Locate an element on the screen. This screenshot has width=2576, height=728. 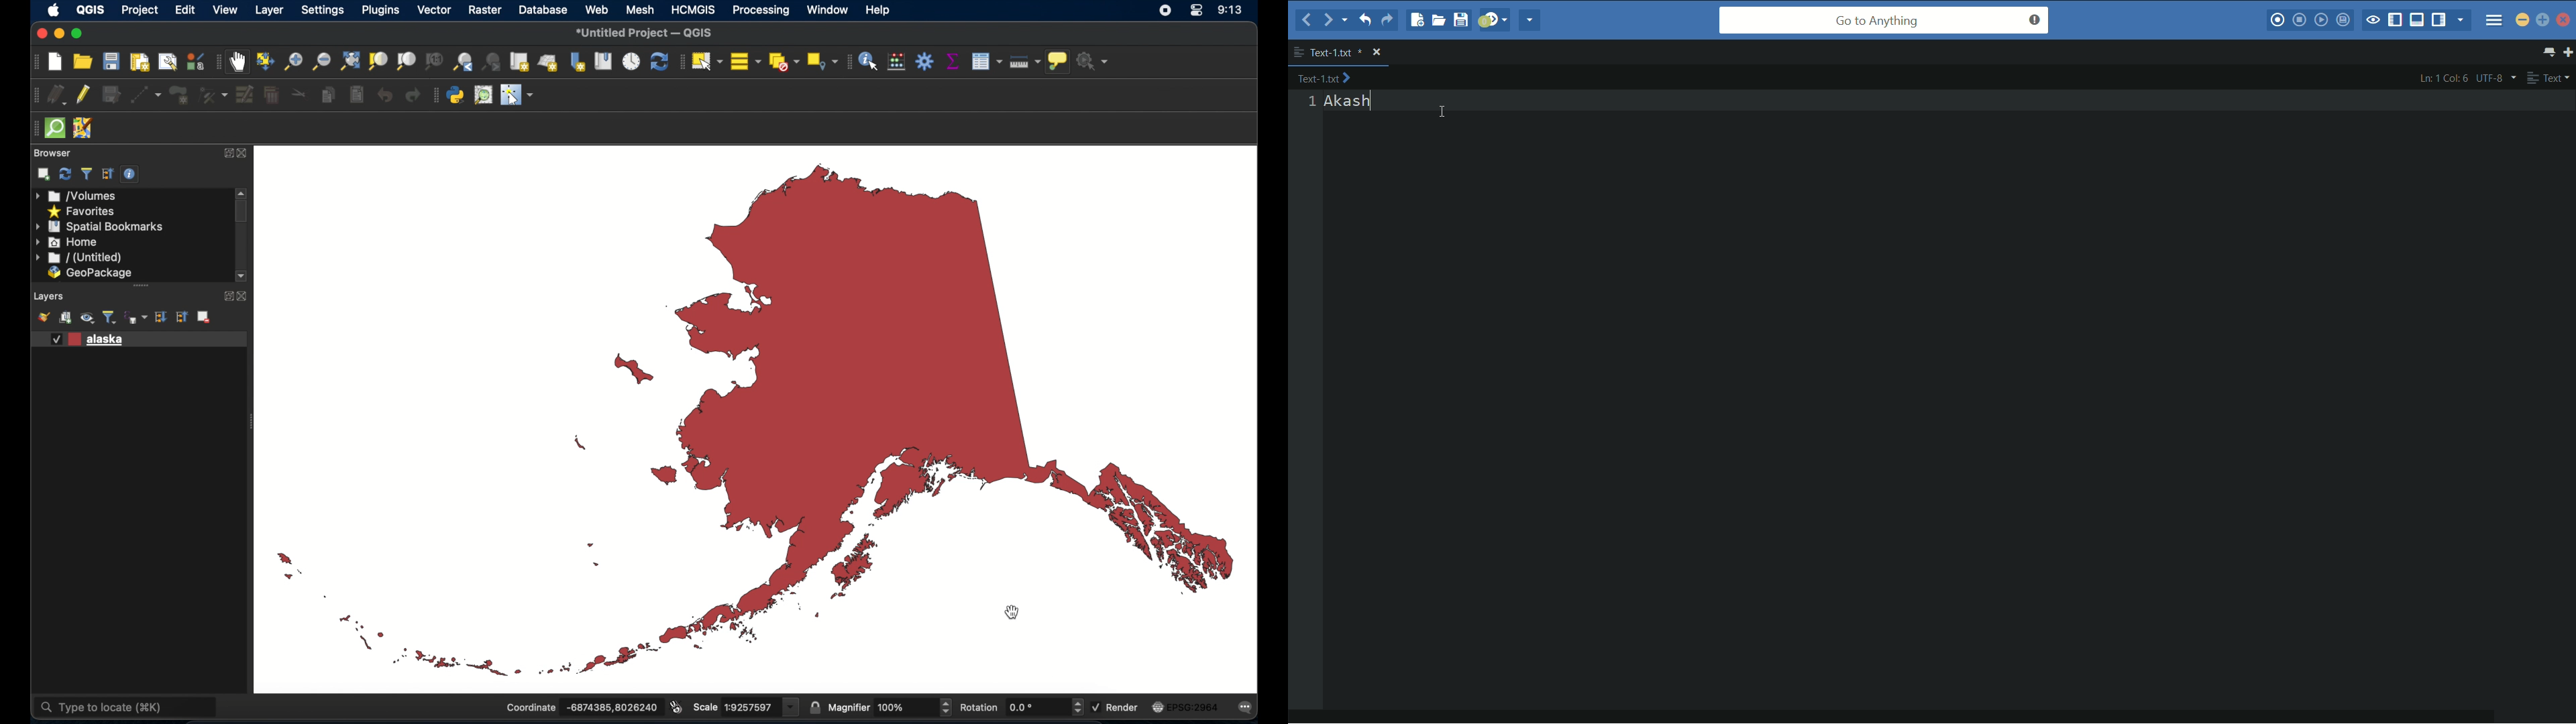
zoom next is located at coordinates (494, 61).